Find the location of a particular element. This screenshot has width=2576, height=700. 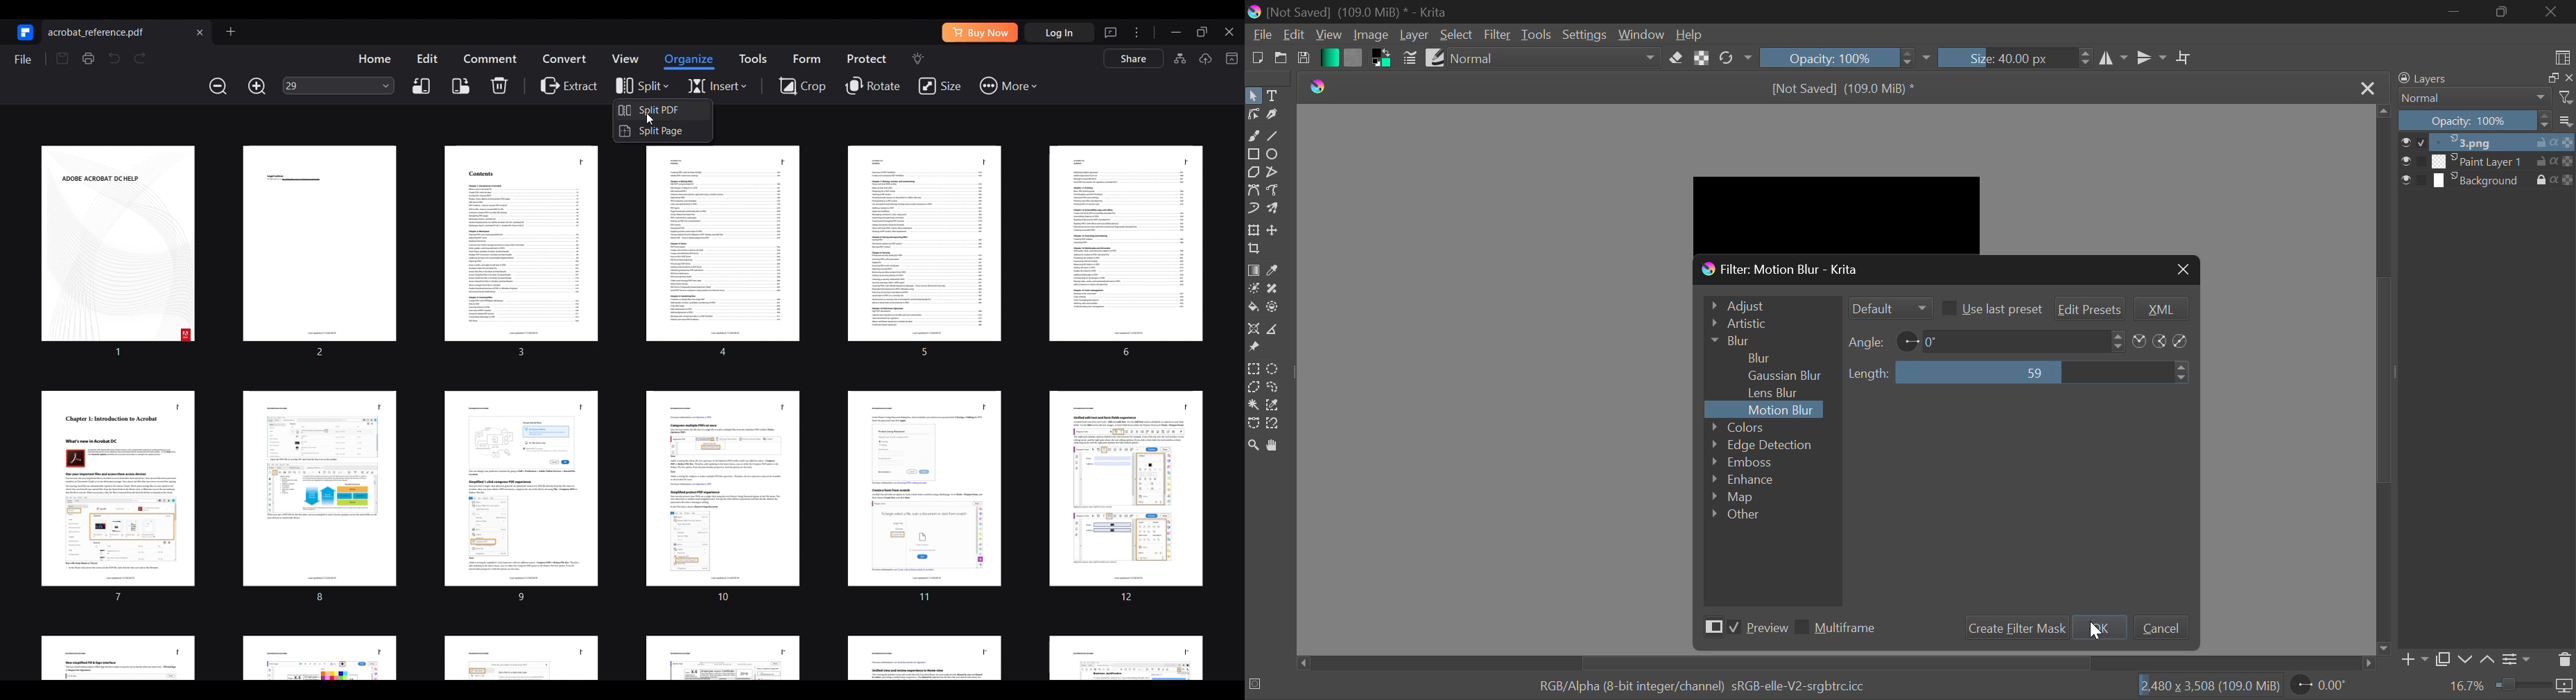

Reference Images is located at coordinates (1254, 349).